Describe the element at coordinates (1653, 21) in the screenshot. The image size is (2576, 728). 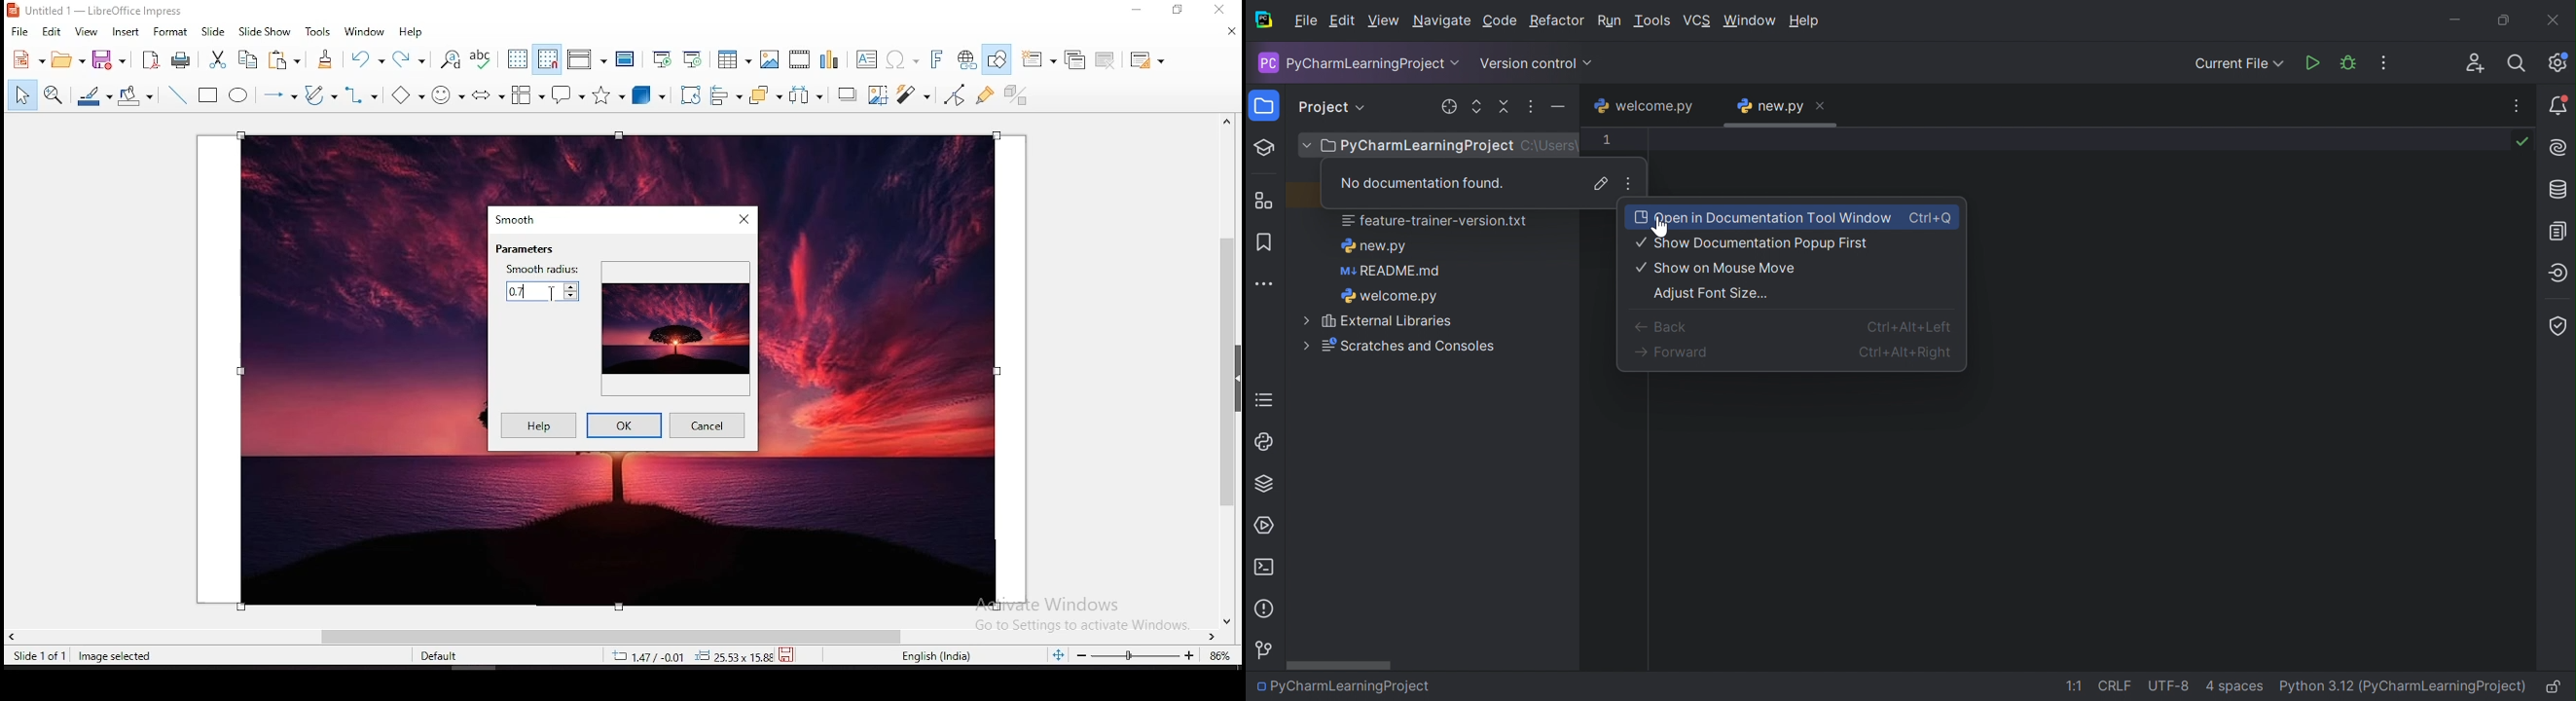
I see `Tools` at that location.